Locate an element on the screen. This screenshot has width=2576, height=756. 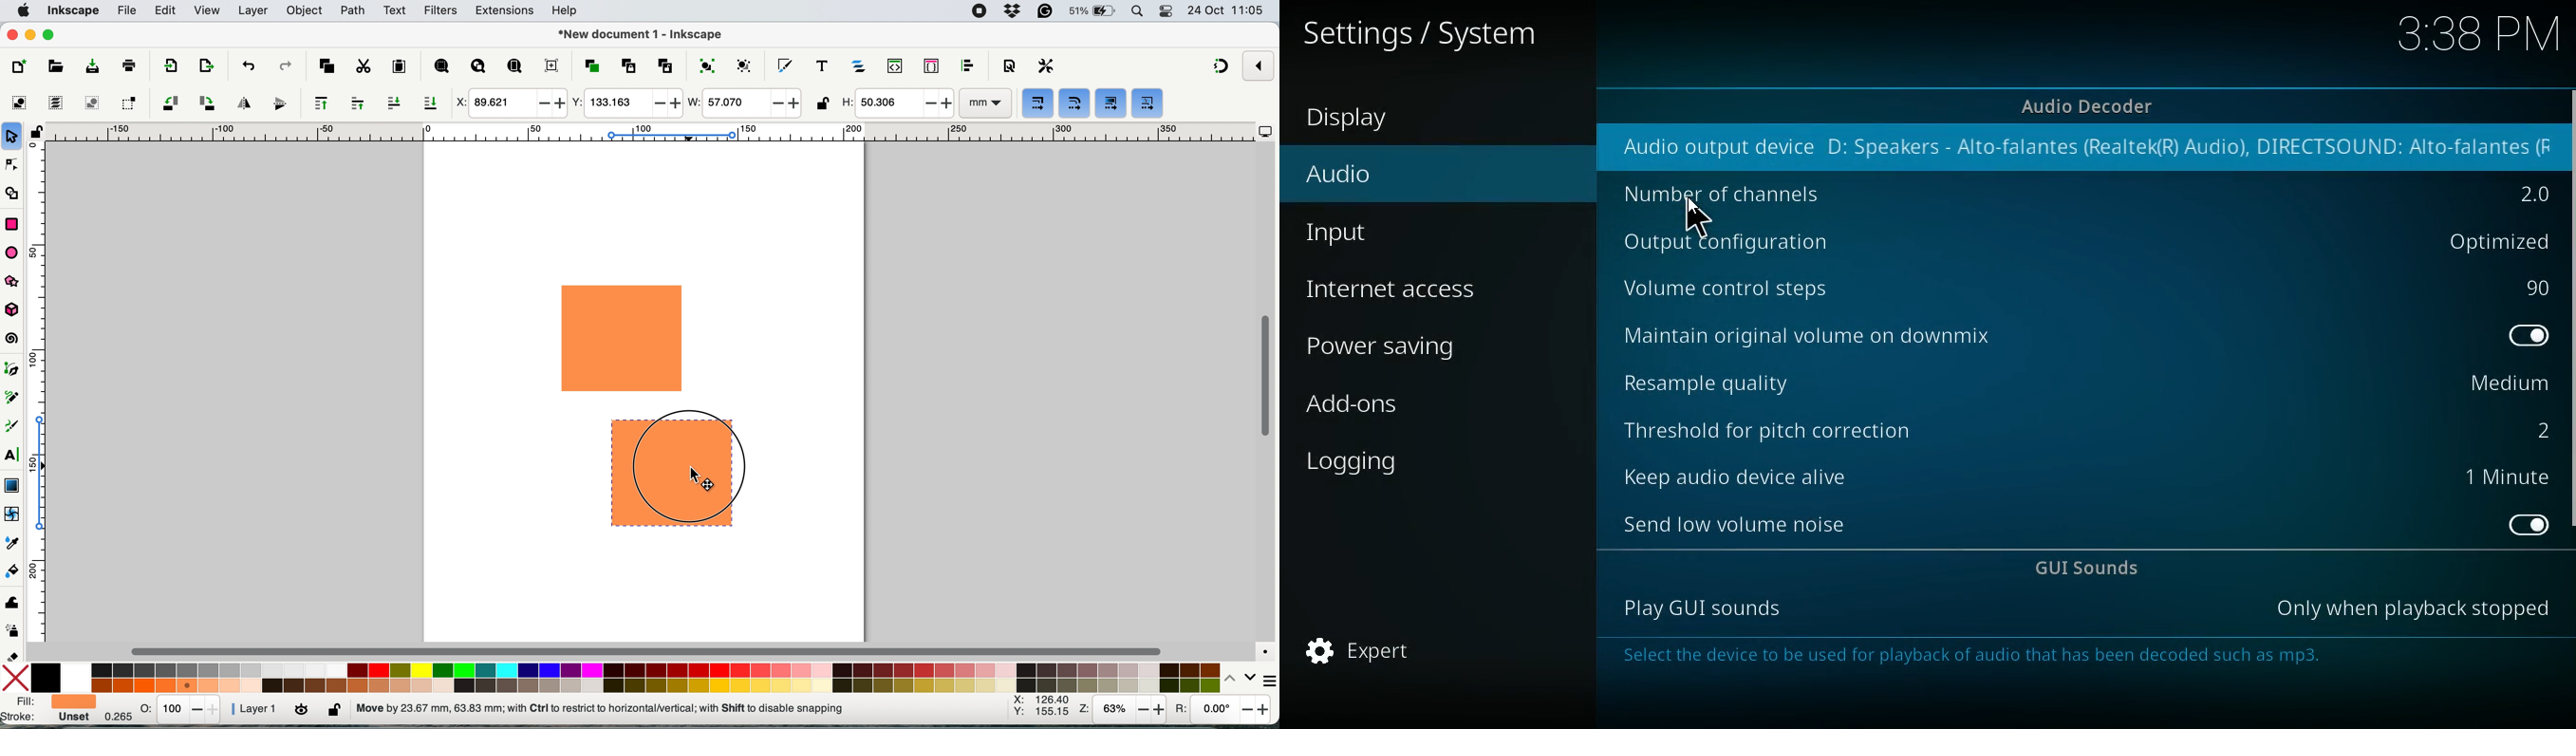
battery is located at coordinates (1093, 11).